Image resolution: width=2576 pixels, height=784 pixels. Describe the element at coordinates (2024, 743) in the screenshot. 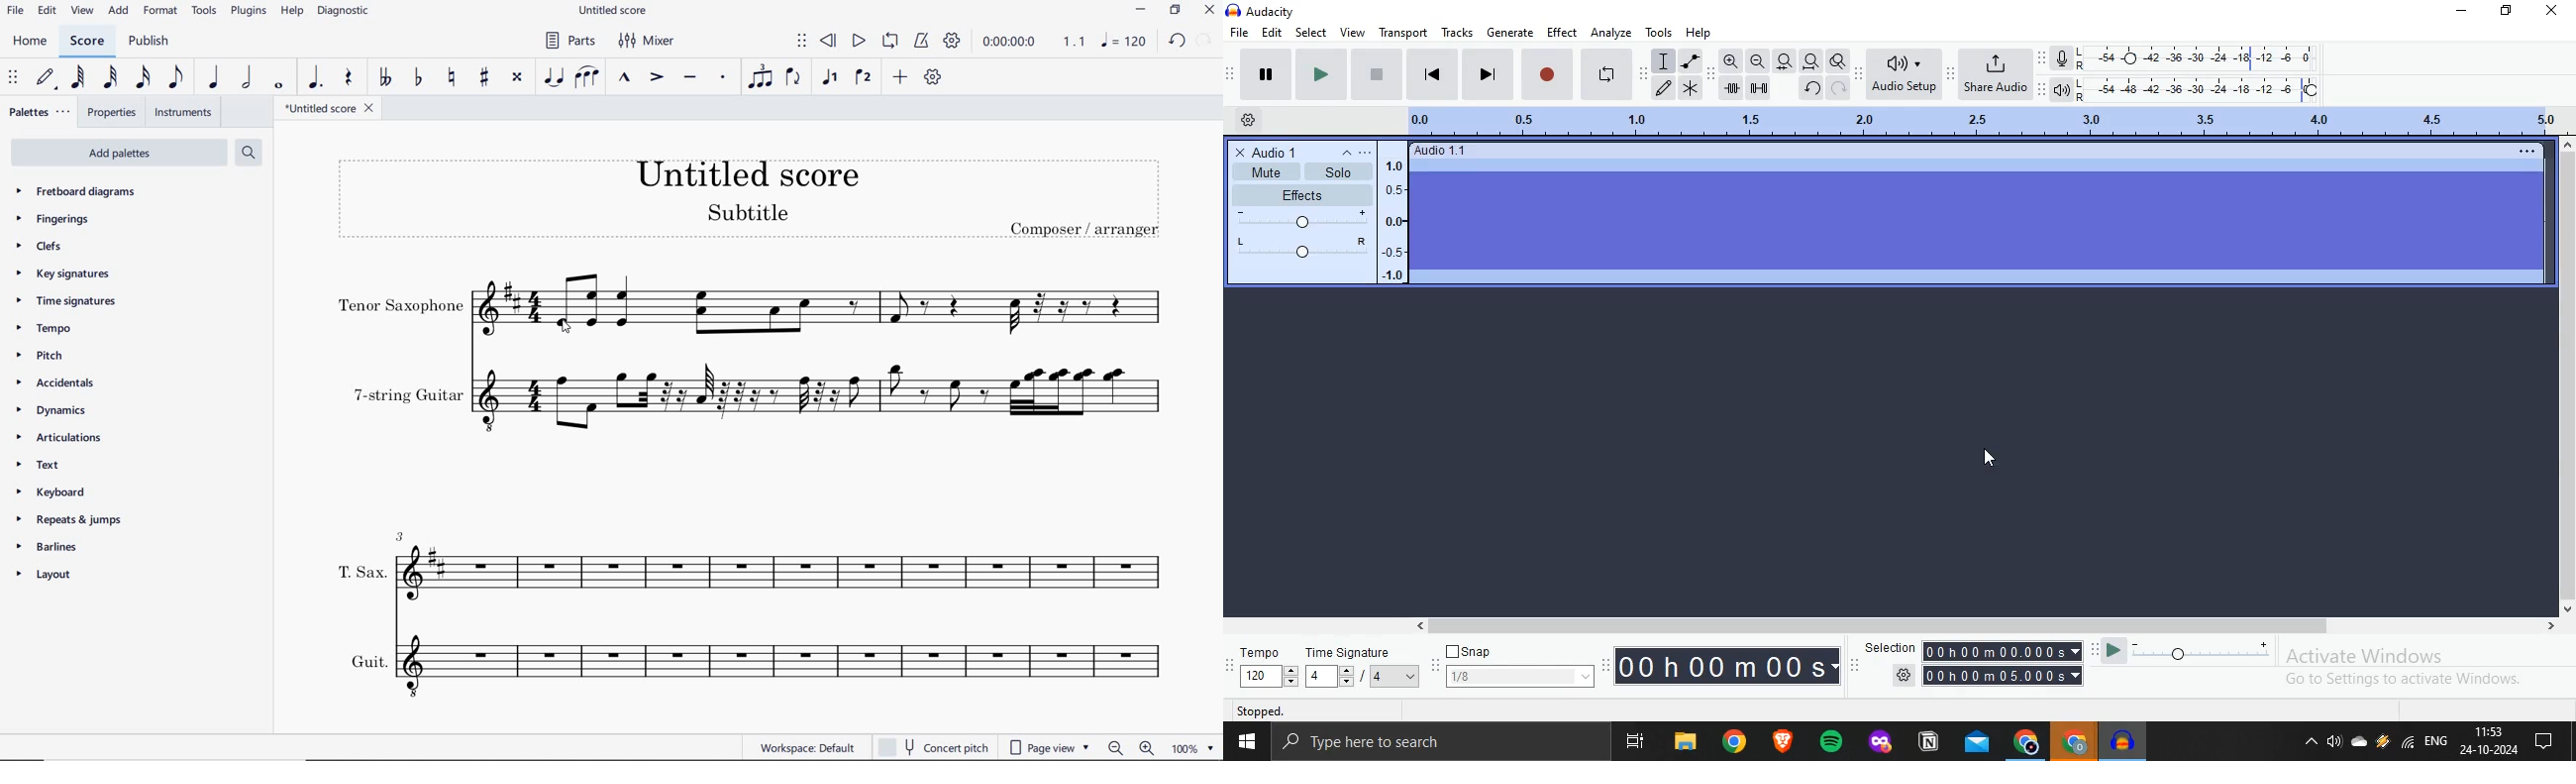

I see `Chrome` at that location.